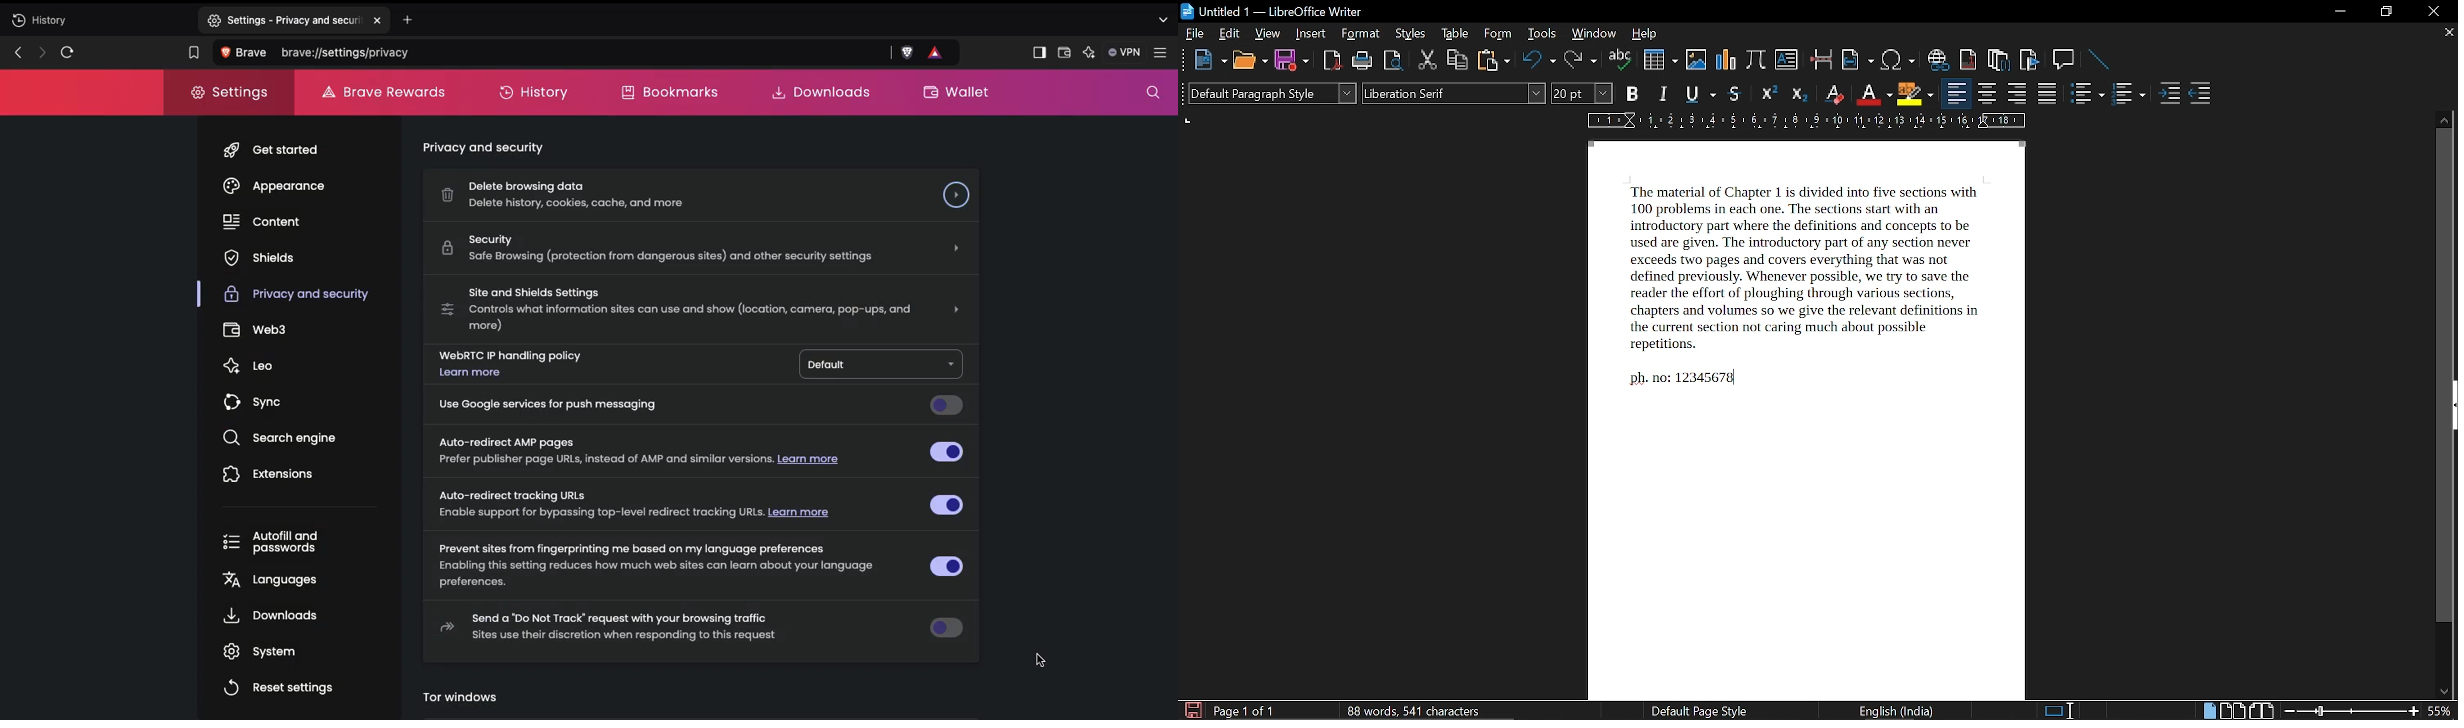 This screenshot has width=2464, height=728. Describe the element at coordinates (1500, 35) in the screenshot. I see `form` at that location.